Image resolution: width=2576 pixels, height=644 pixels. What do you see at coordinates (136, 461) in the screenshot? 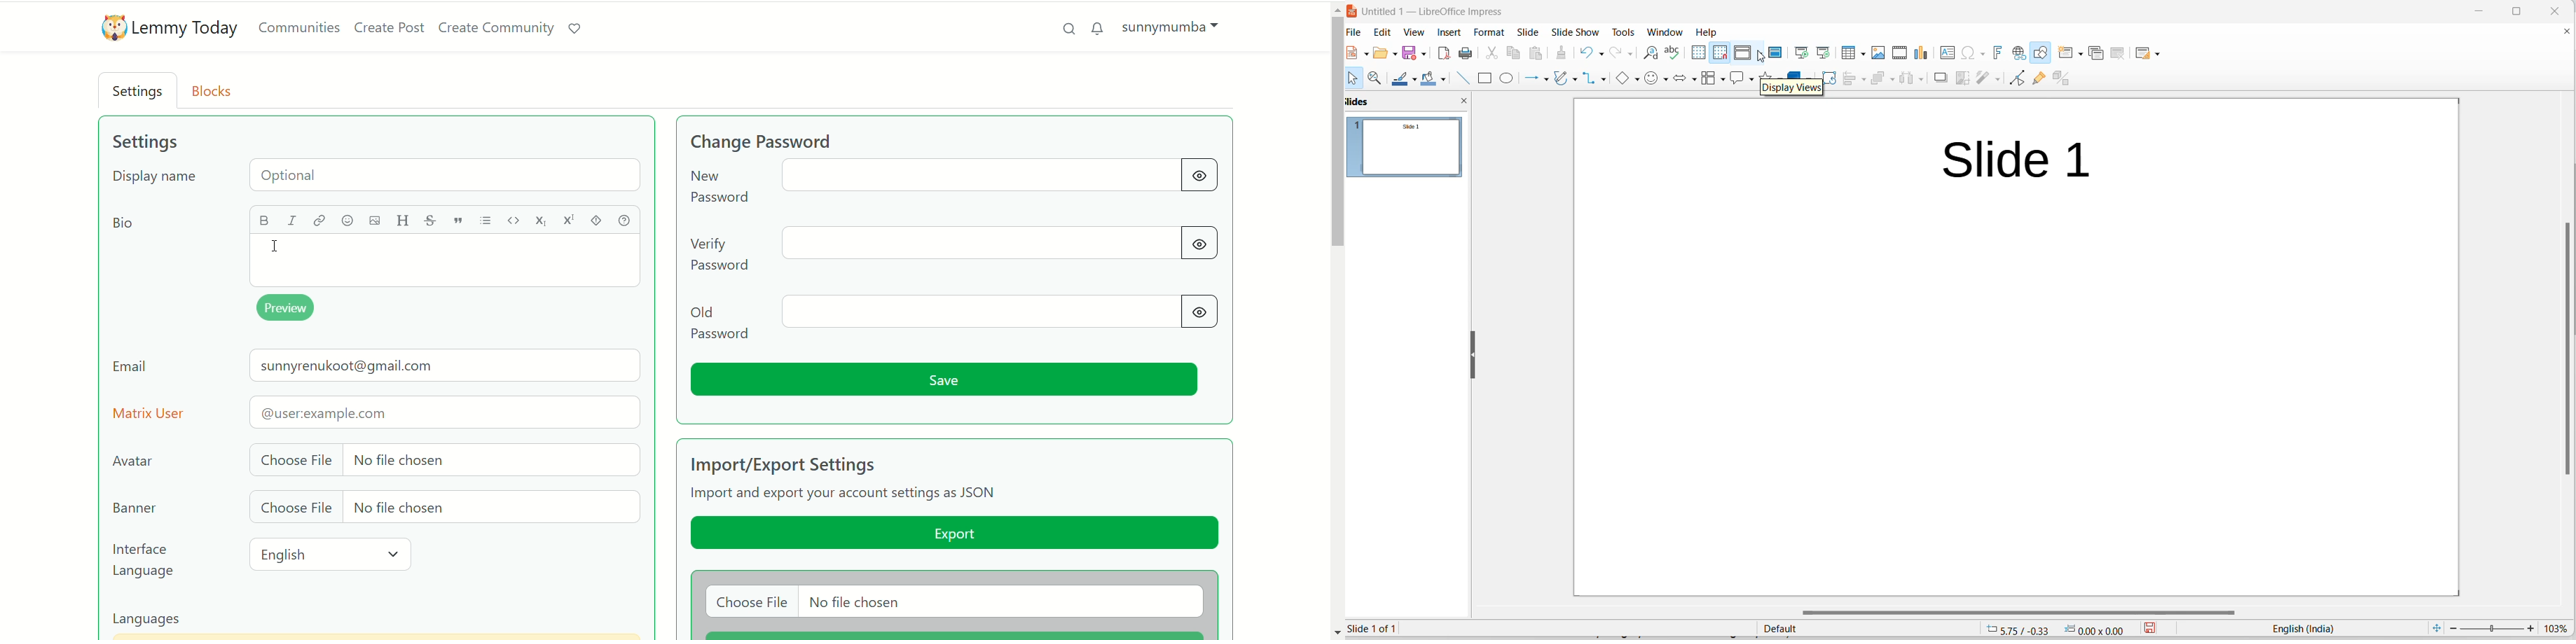
I see `avatar` at bounding box center [136, 461].